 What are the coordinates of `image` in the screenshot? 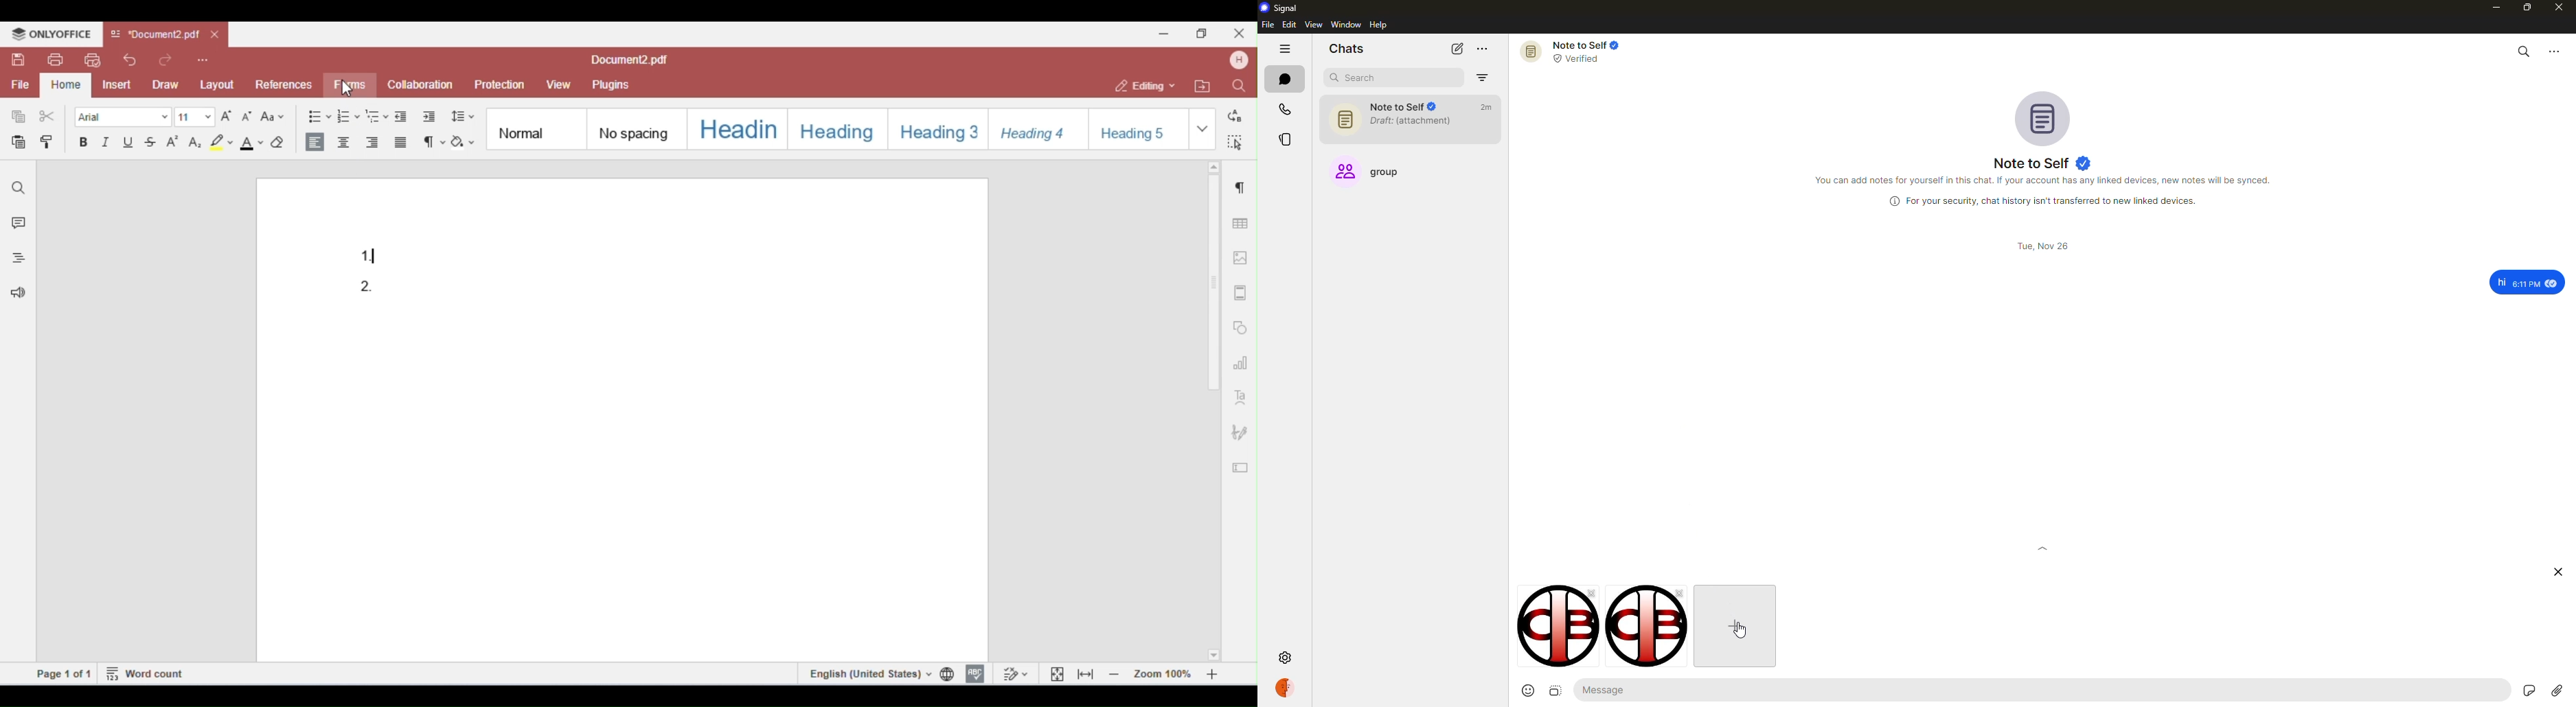 It's located at (1641, 627).